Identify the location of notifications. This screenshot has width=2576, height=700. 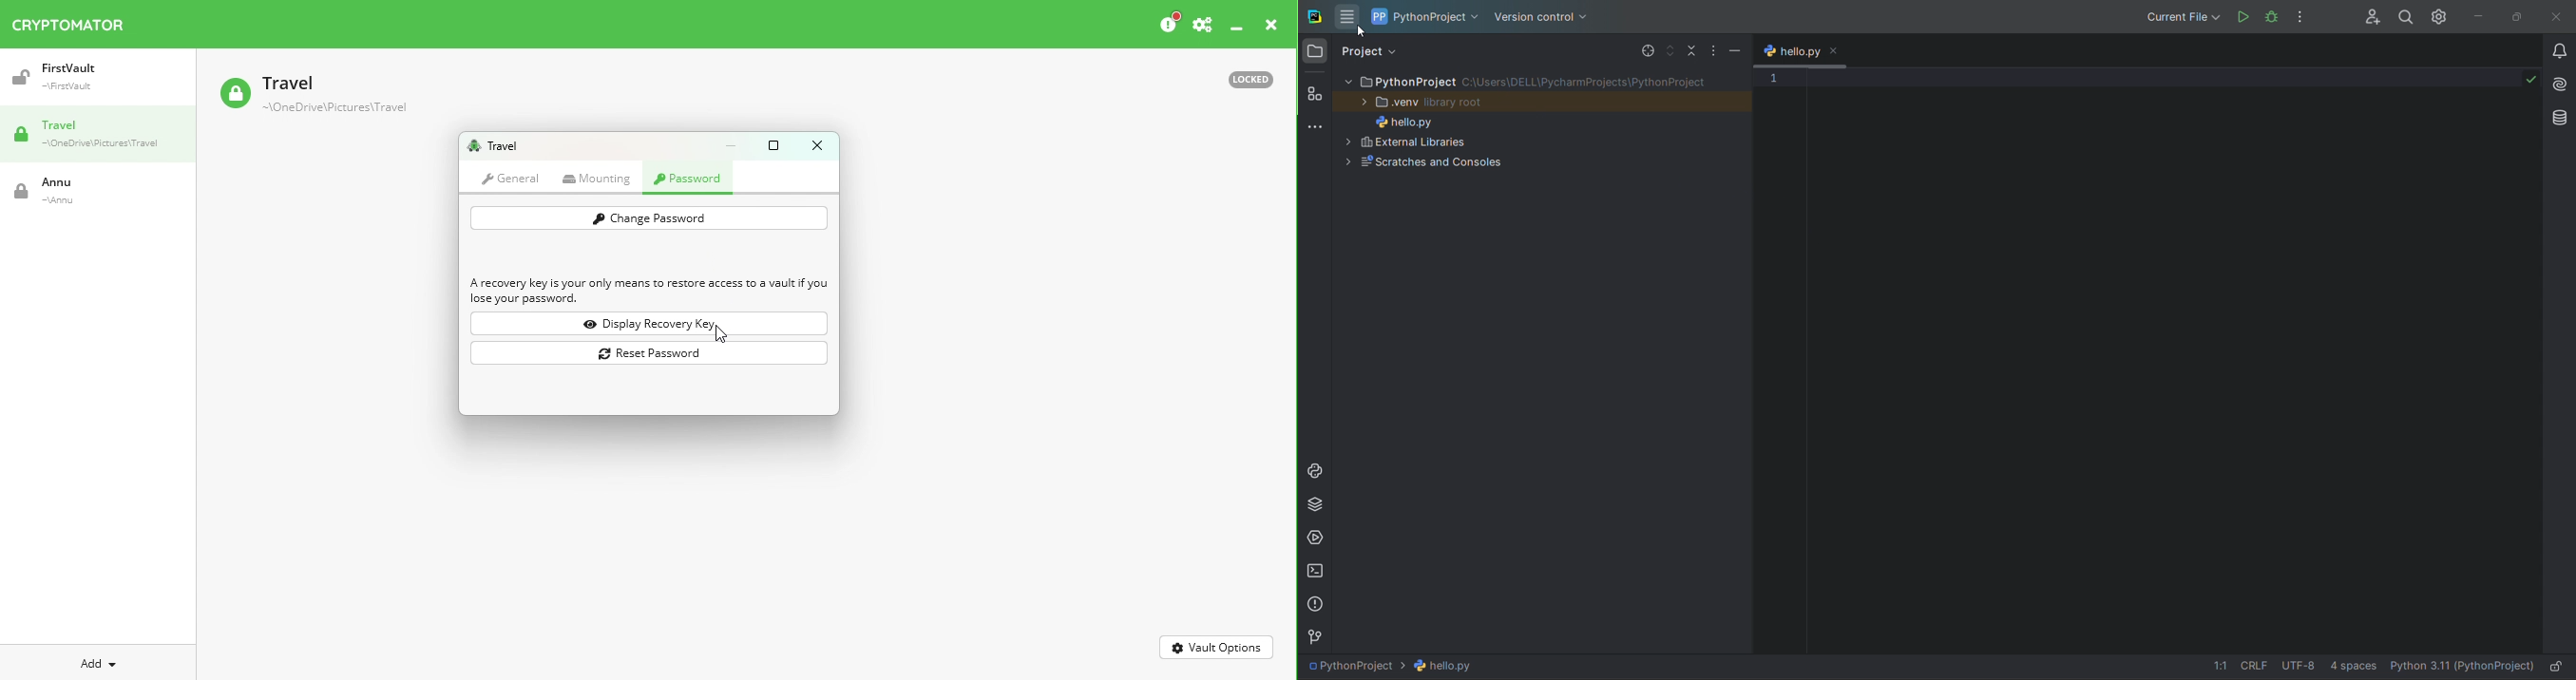
(2559, 52).